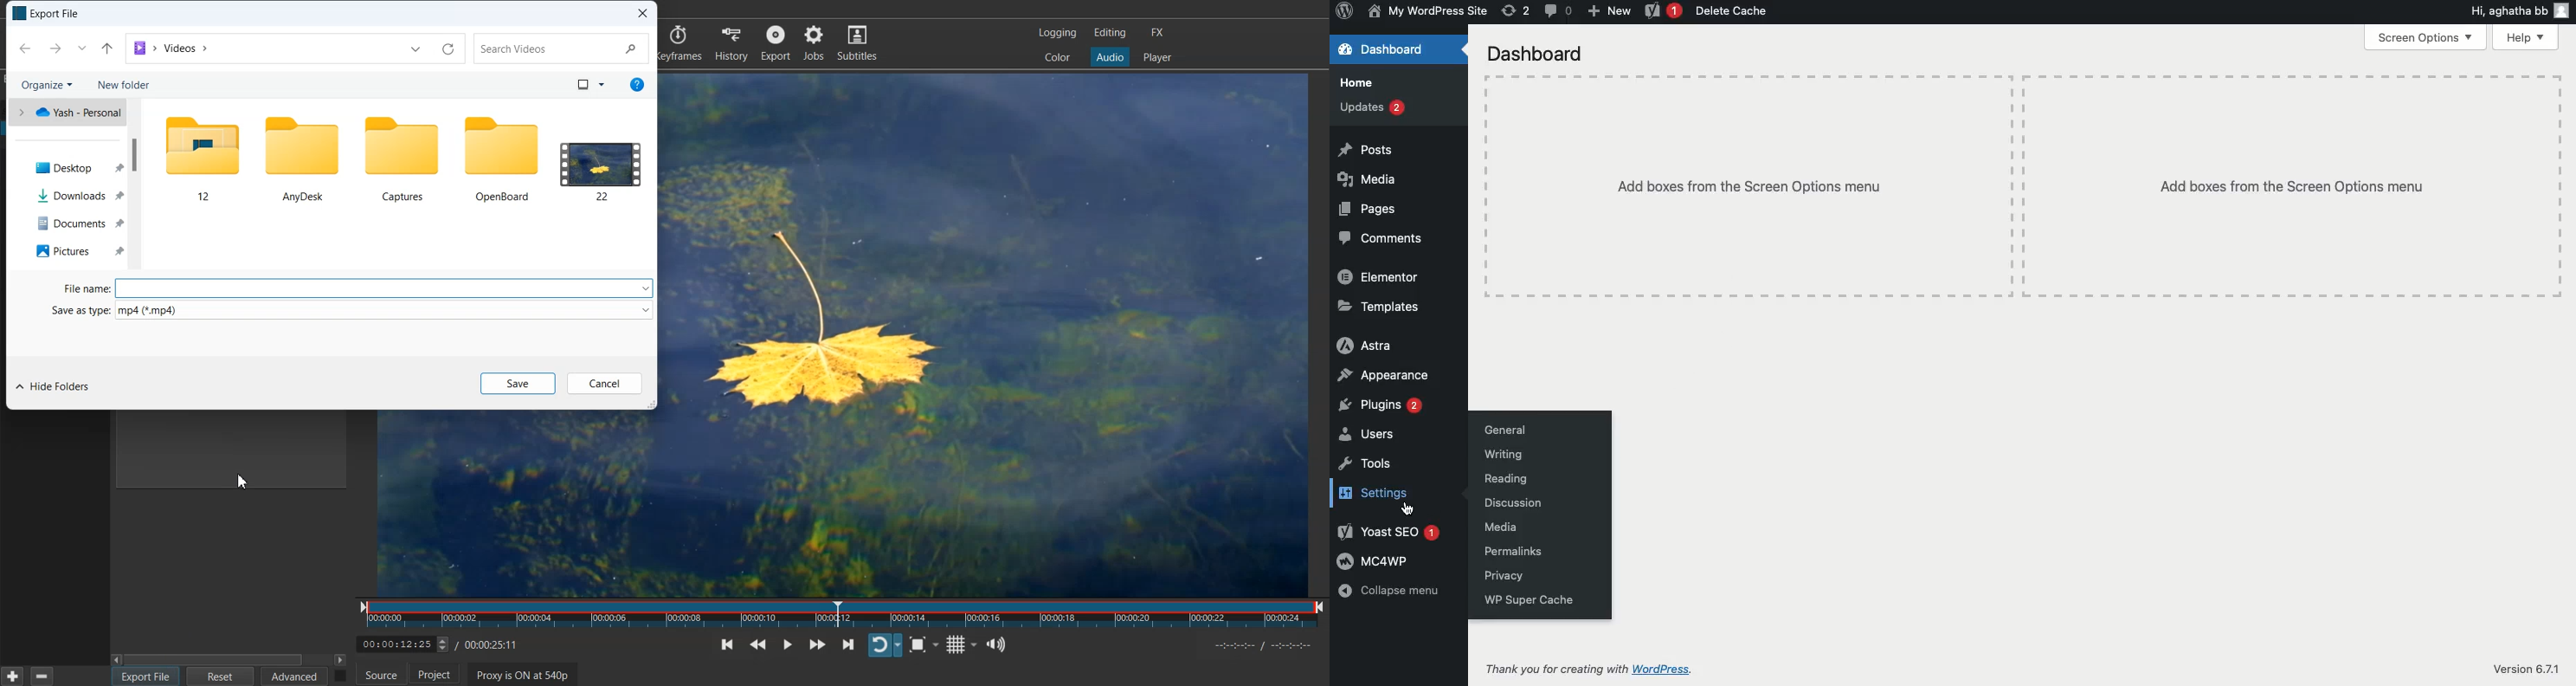 This screenshot has width=2576, height=700. What do you see at coordinates (730, 644) in the screenshot?
I see `Skip to the previous point` at bounding box center [730, 644].